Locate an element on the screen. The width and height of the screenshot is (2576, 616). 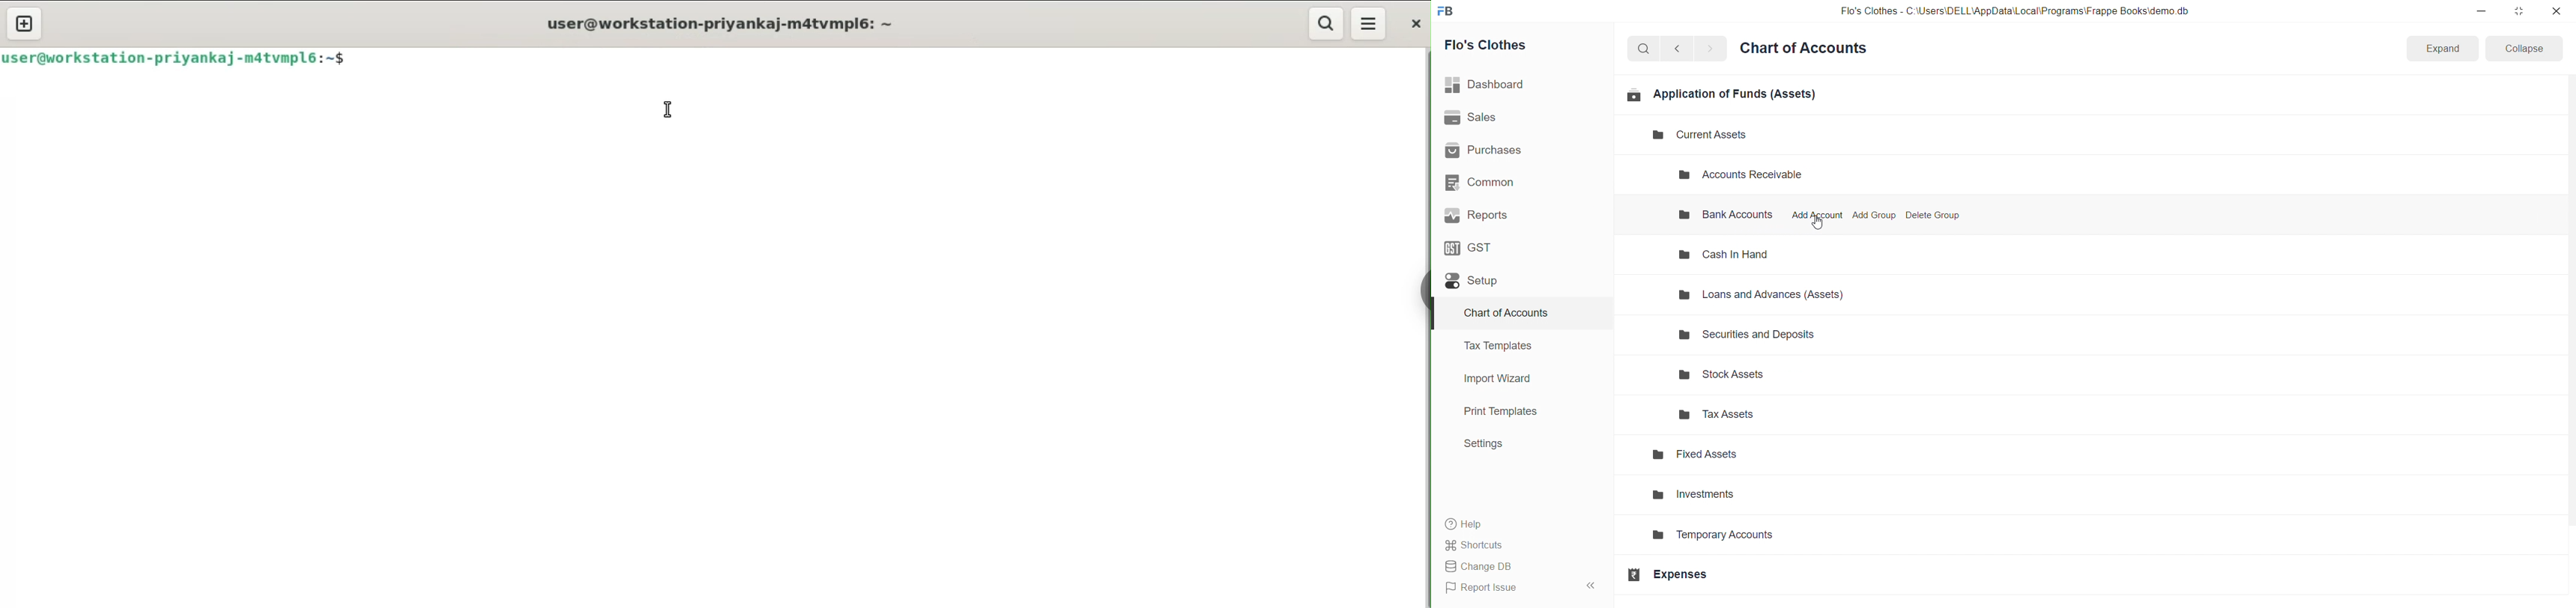
Accounts Receivable is located at coordinates (1751, 175).